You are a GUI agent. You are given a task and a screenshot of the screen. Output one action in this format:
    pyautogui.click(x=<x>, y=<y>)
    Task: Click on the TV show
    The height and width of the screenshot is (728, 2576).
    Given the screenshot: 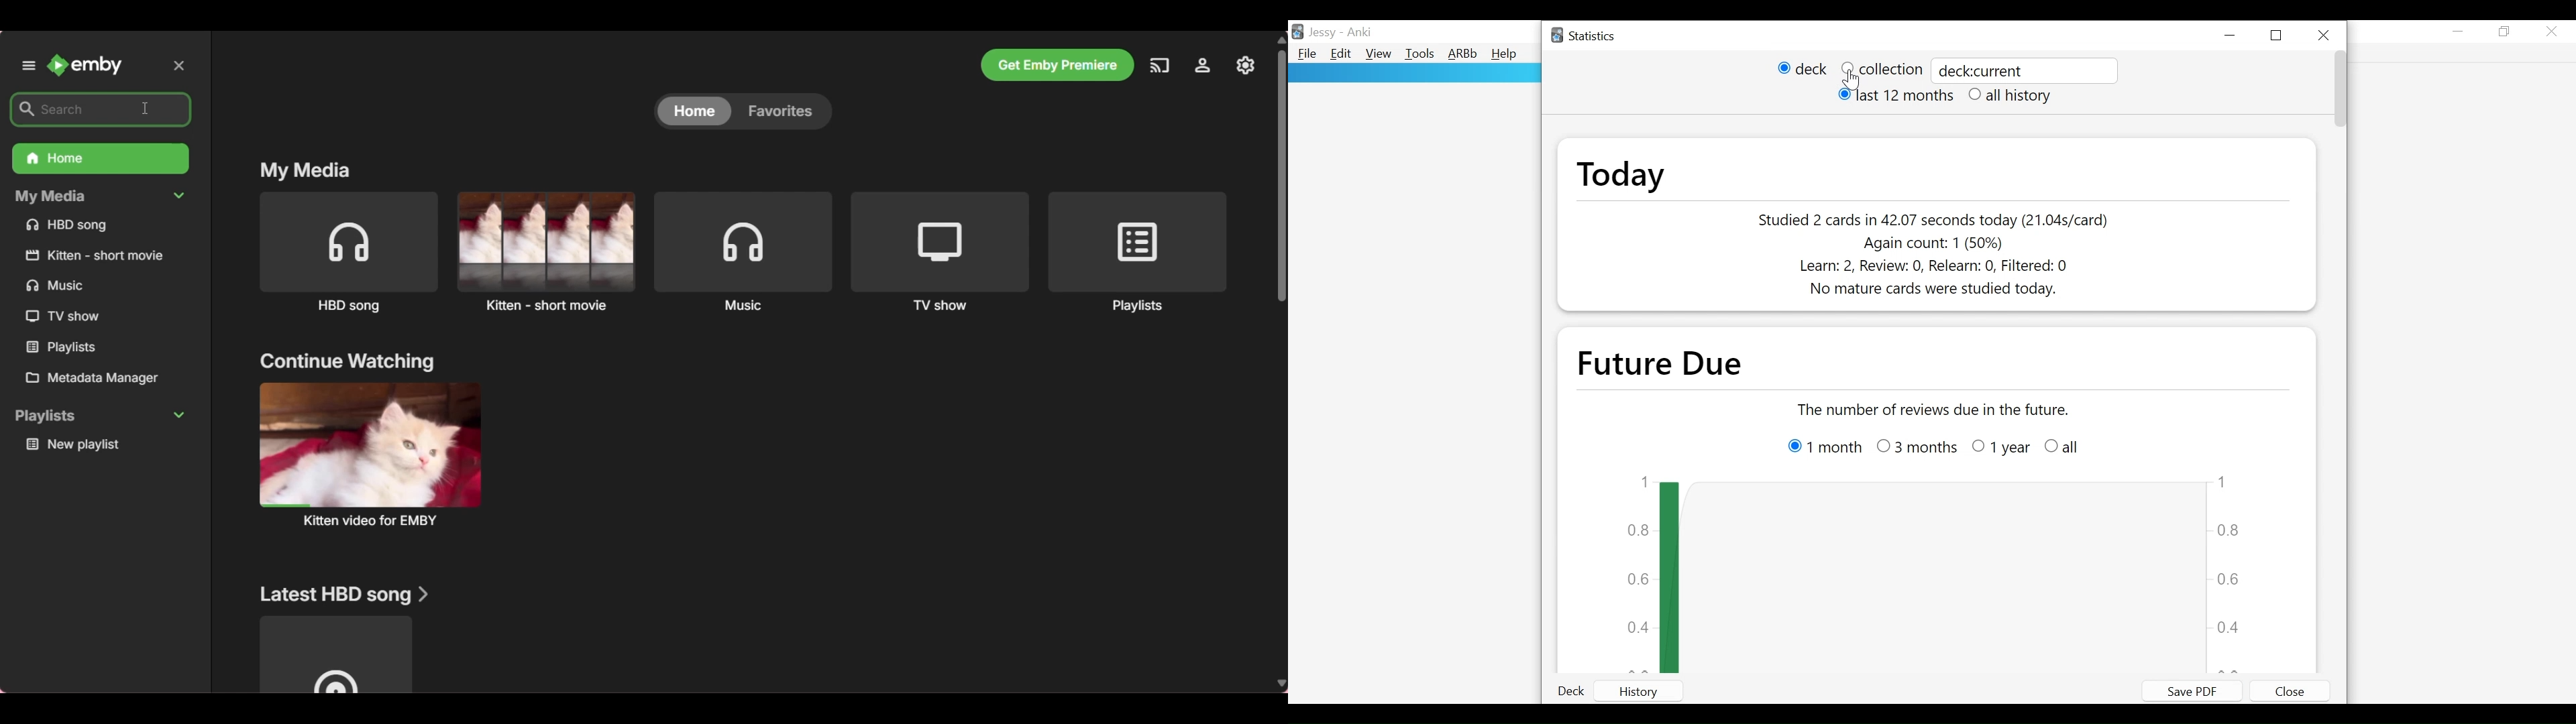 What is the action you would take?
    pyautogui.click(x=64, y=317)
    